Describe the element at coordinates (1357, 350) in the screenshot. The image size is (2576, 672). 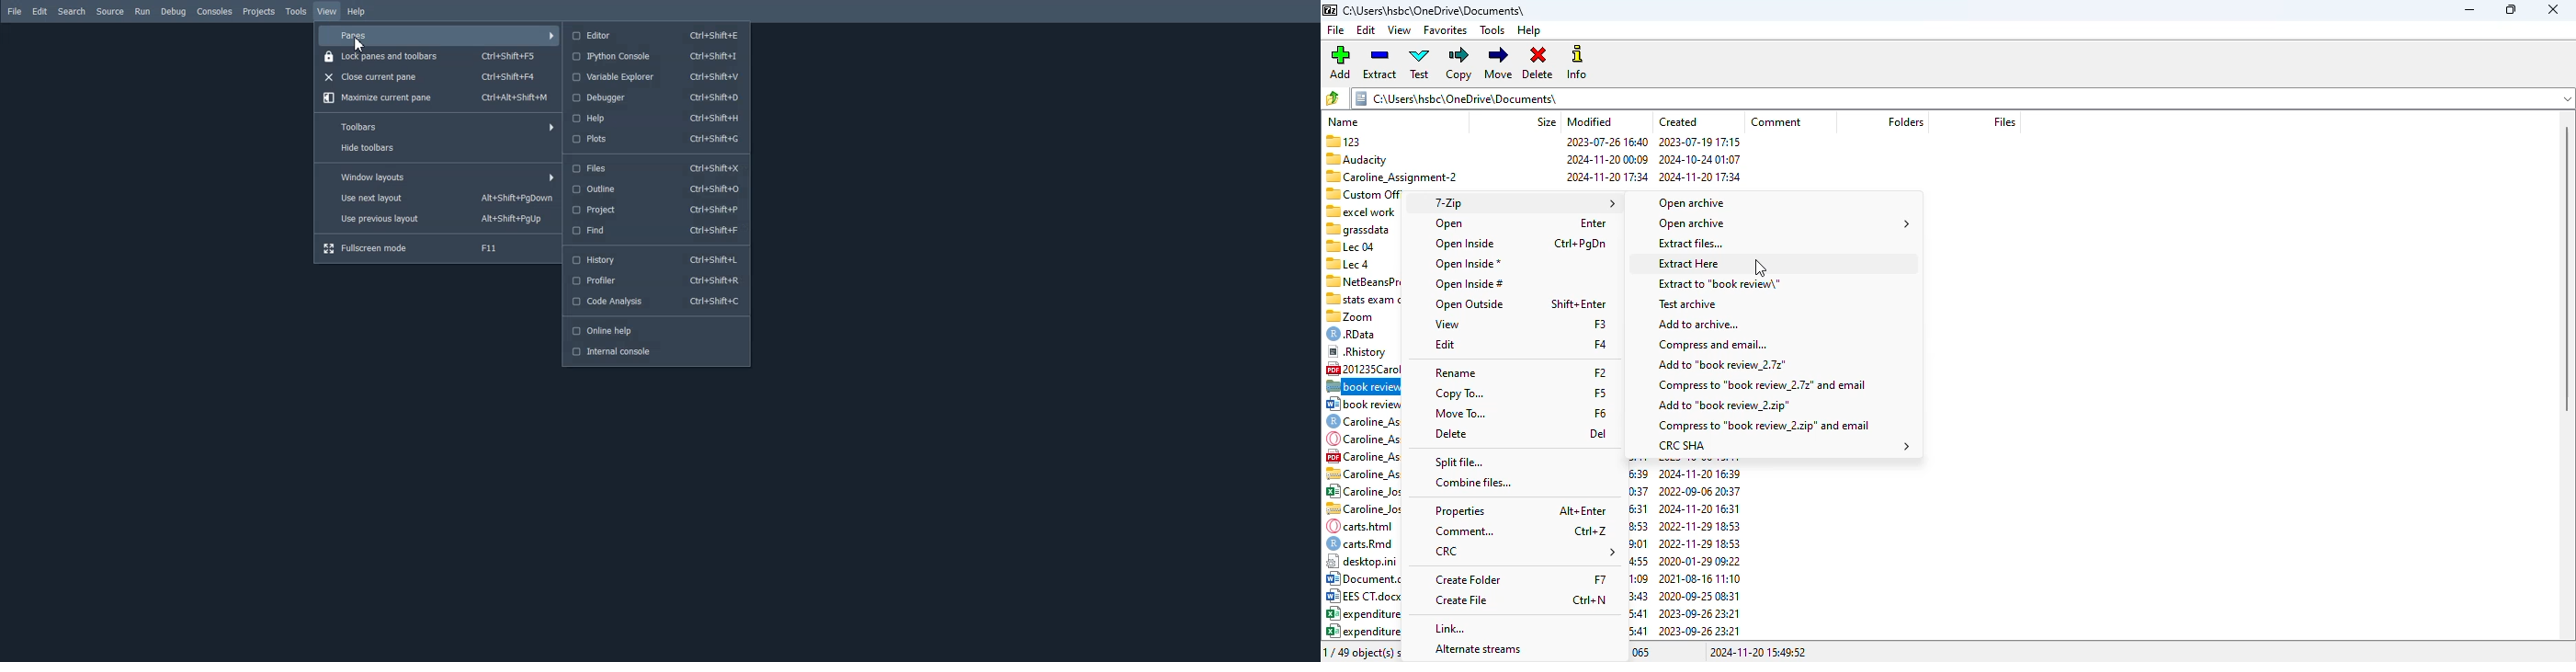
I see `® Rhistory` at that location.